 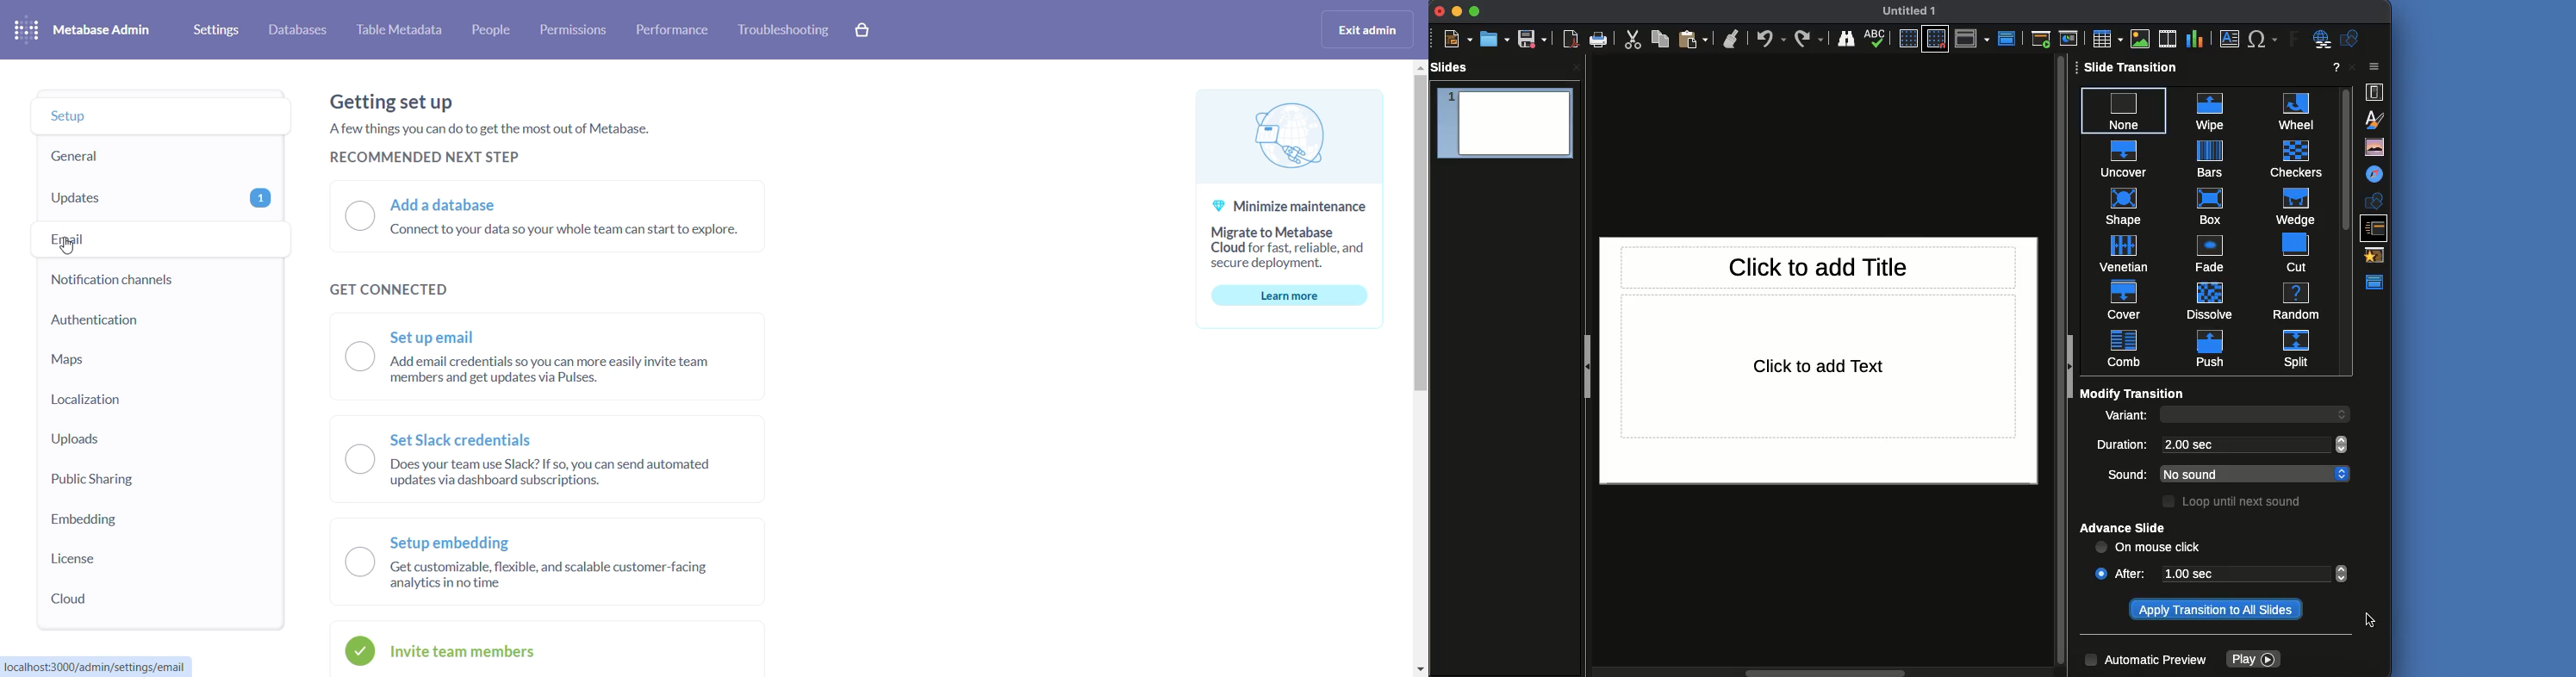 I want to click on wedge, so click(x=2292, y=205).